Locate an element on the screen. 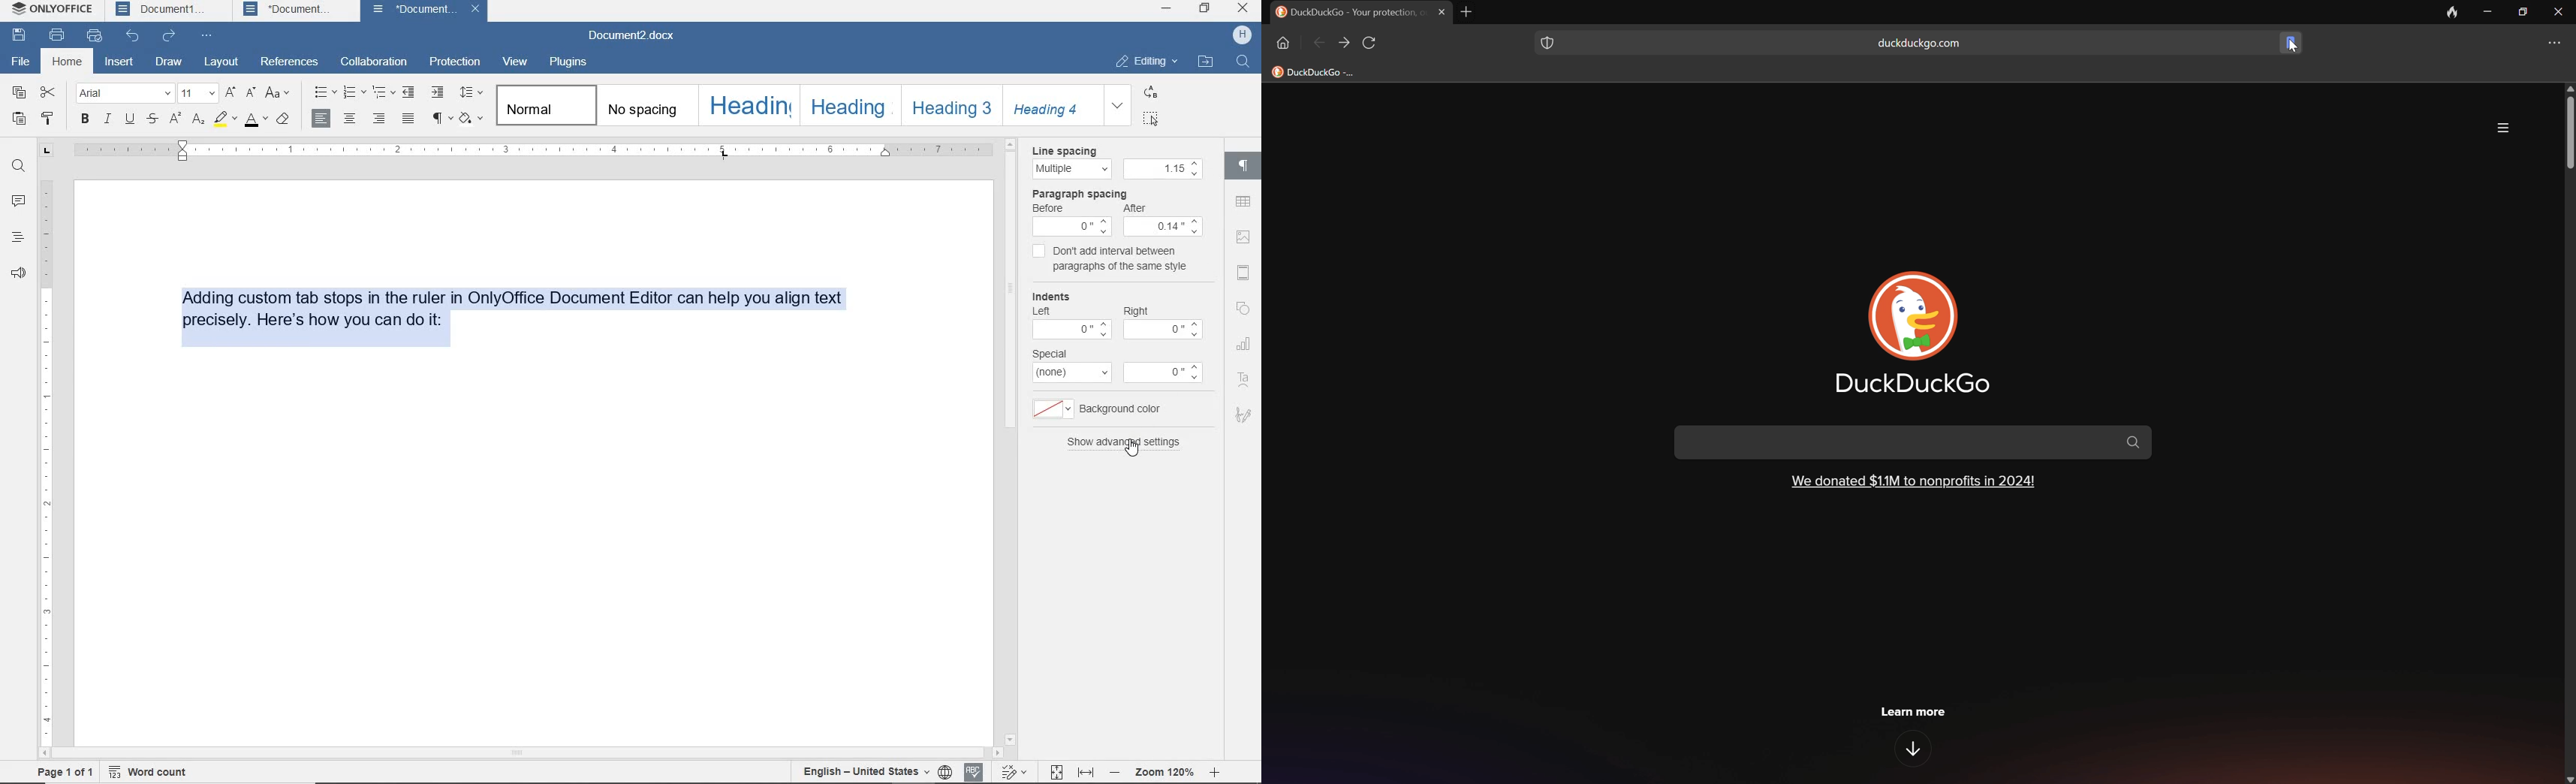 This screenshot has height=784, width=2576. plugins is located at coordinates (571, 64).